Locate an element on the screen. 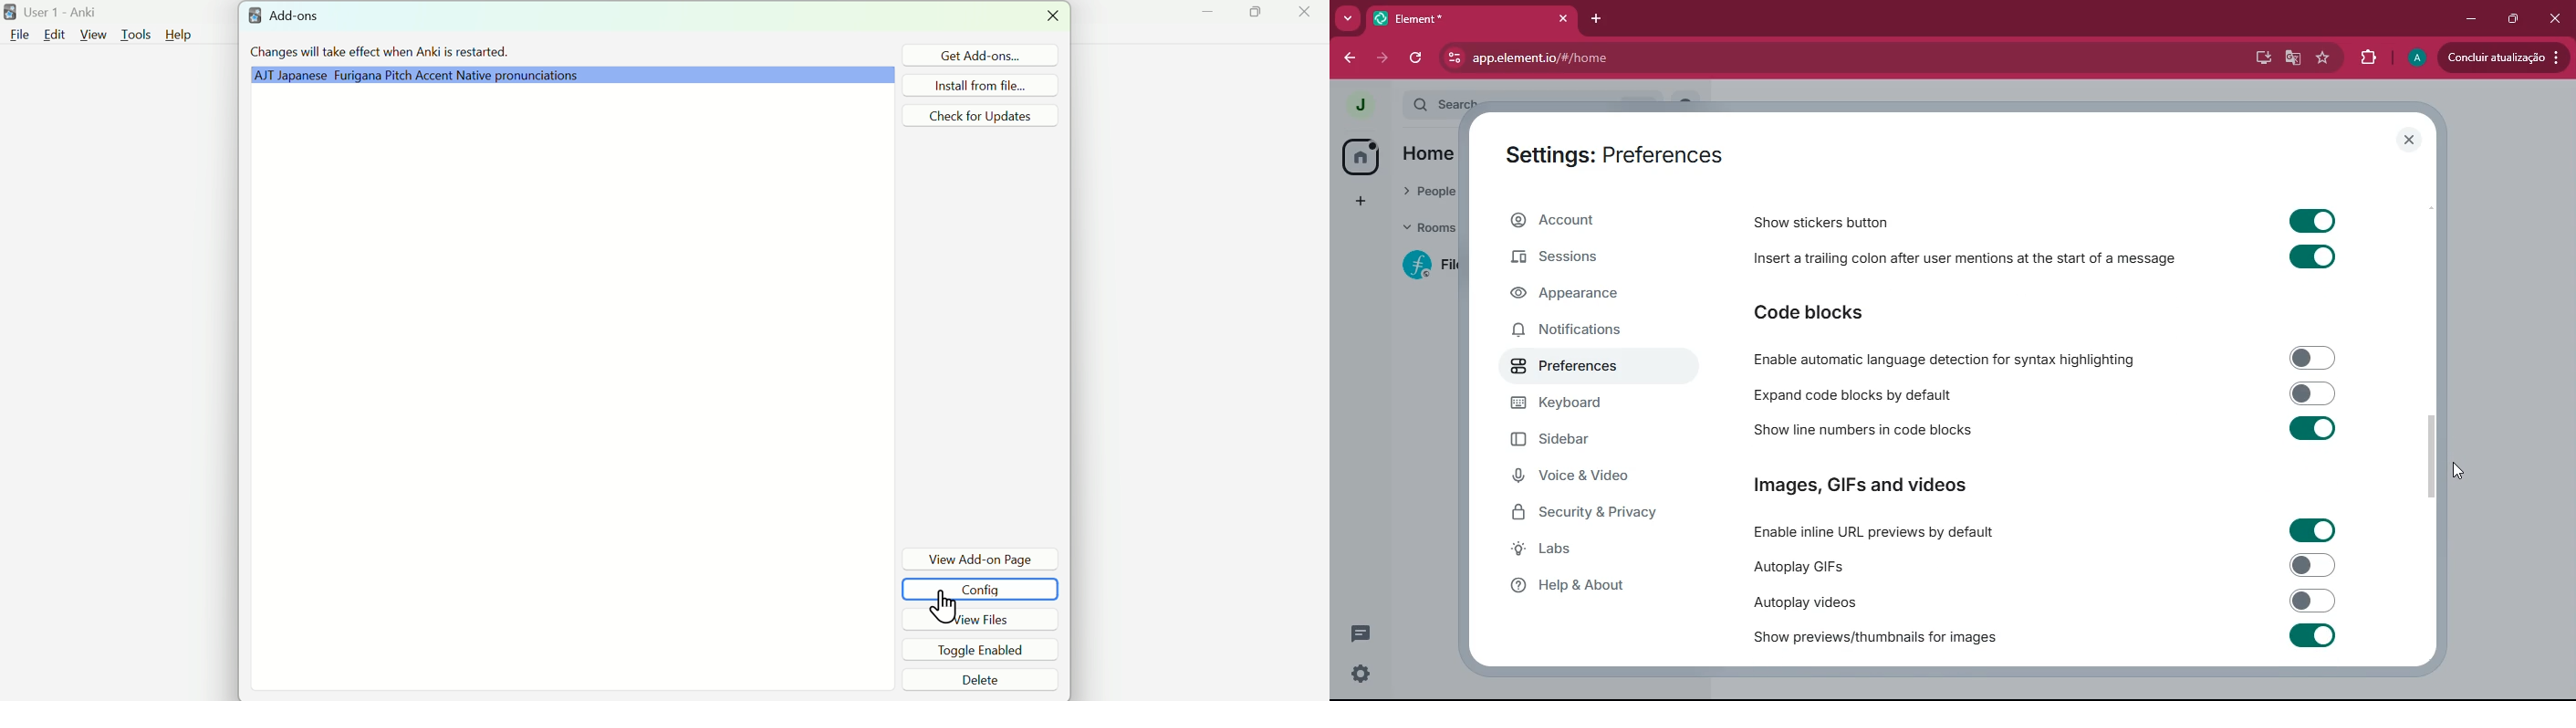 This screenshot has width=2576, height=728.  is located at coordinates (2313, 357).